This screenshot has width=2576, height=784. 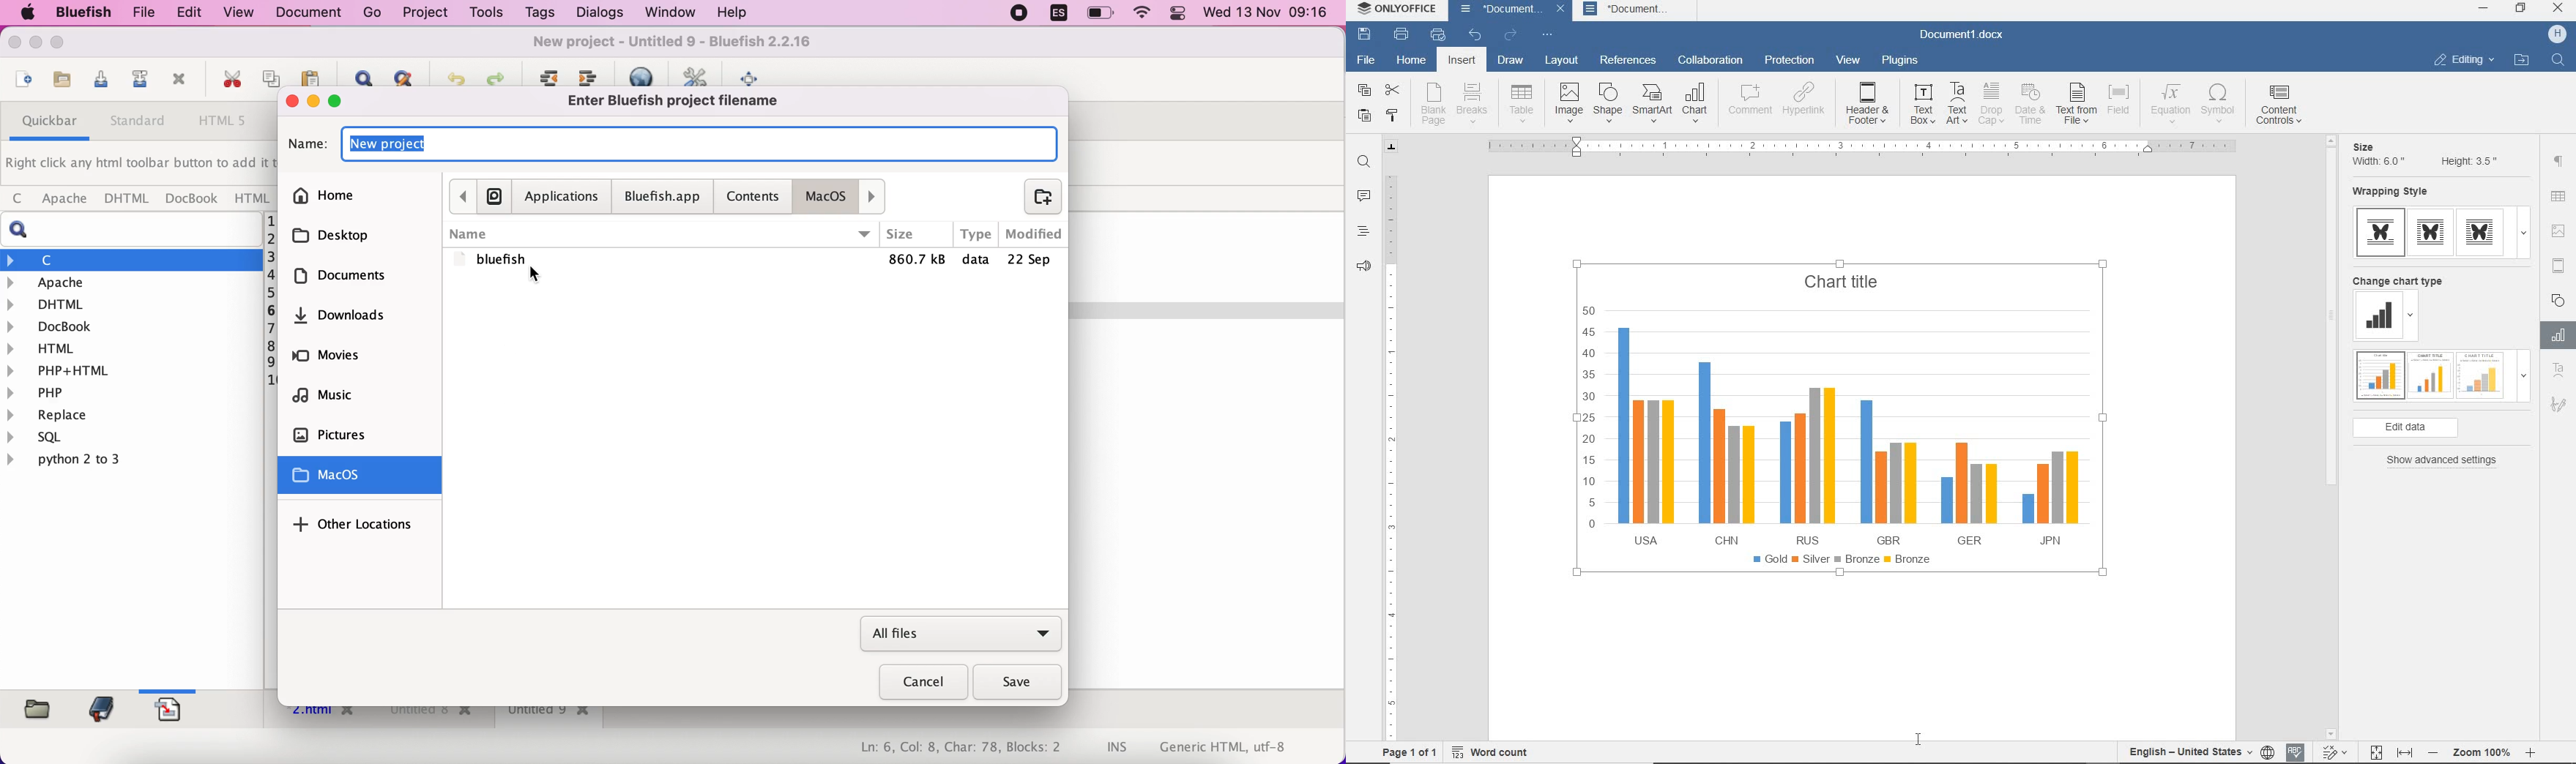 What do you see at coordinates (2120, 104) in the screenshot?
I see `field` at bounding box center [2120, 104].